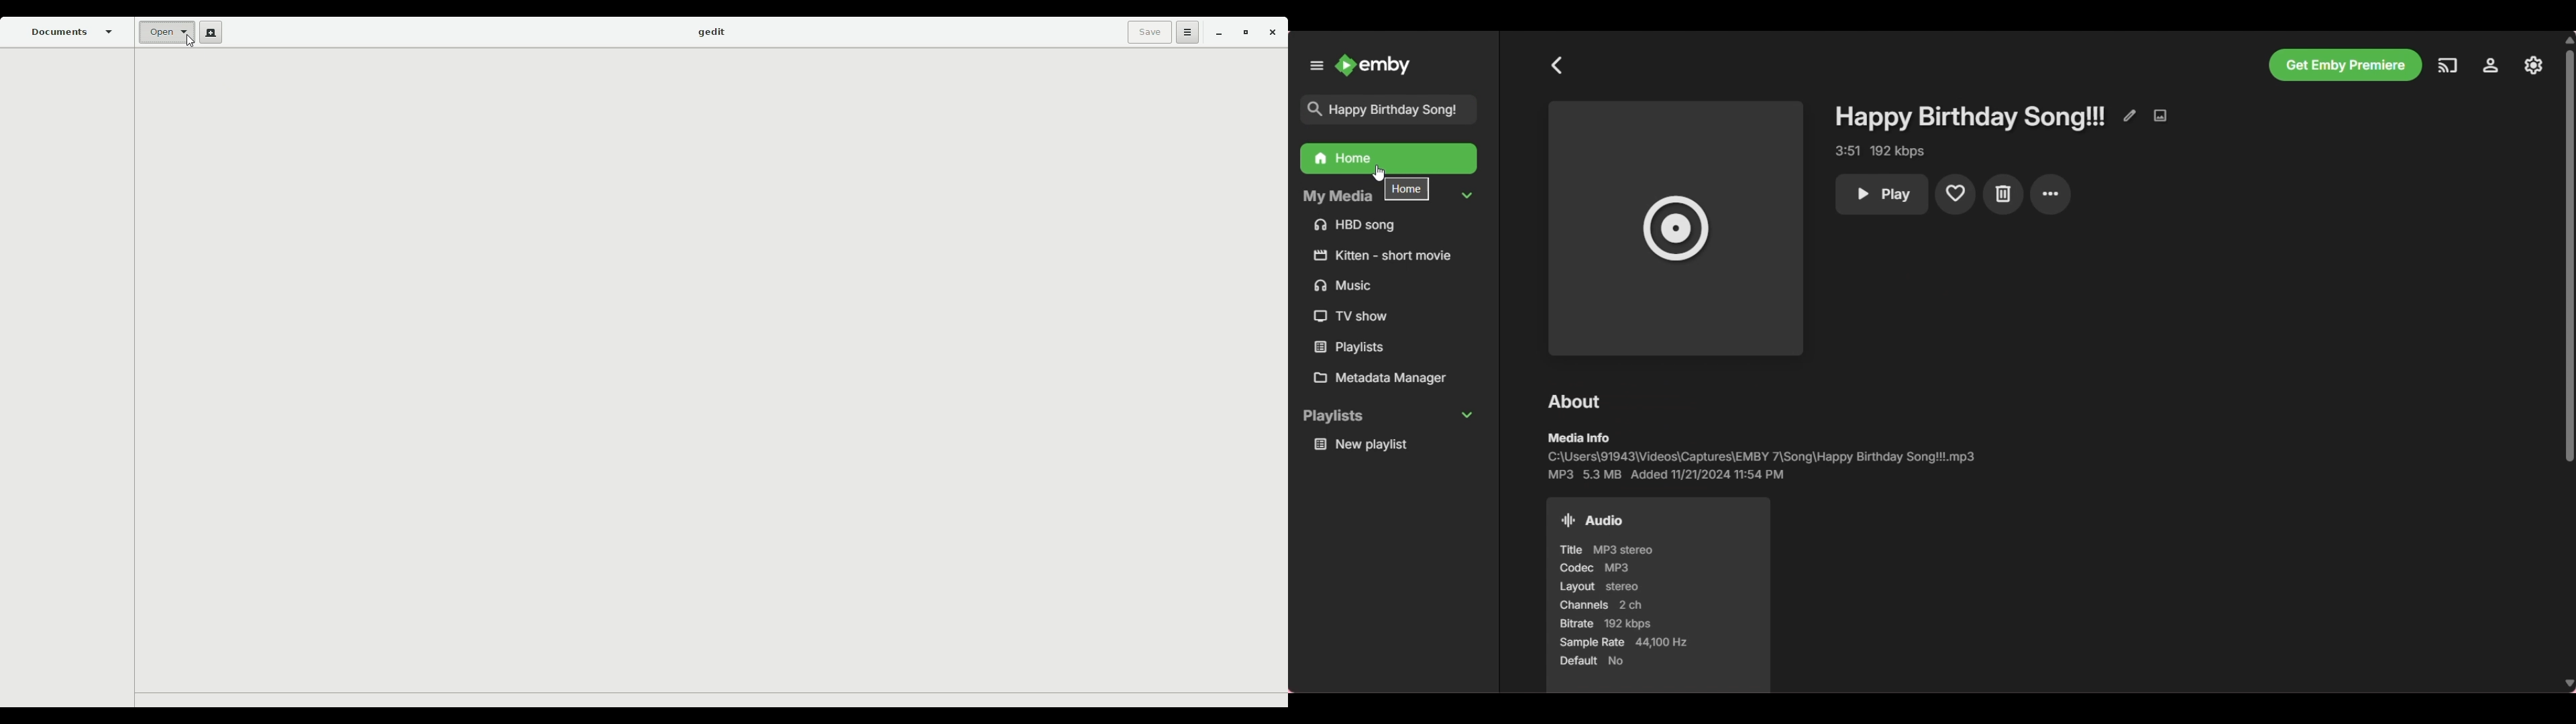 This screenshot has height=728, width=2576. What do you see at coordinates (2345, 65) in the screenshot?
I see `Get Emby premiere` at bounding box center [2345, 65].